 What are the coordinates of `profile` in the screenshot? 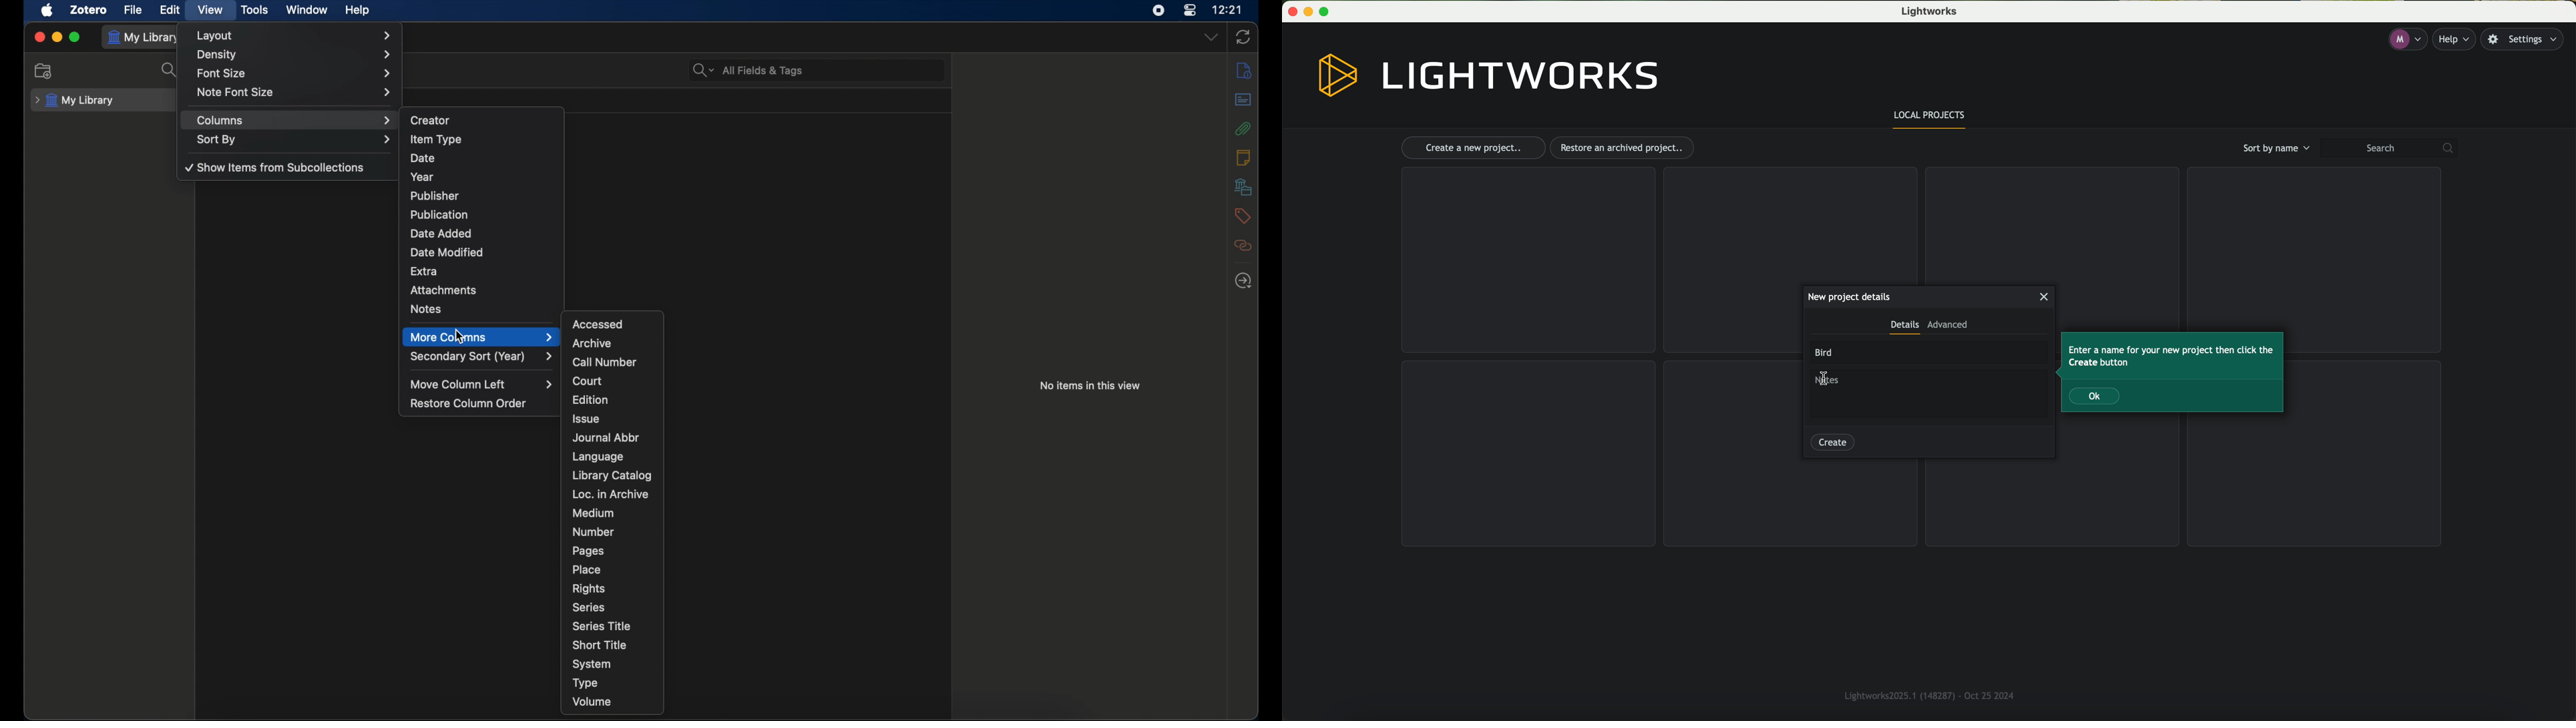 It's located at (2406, 40).